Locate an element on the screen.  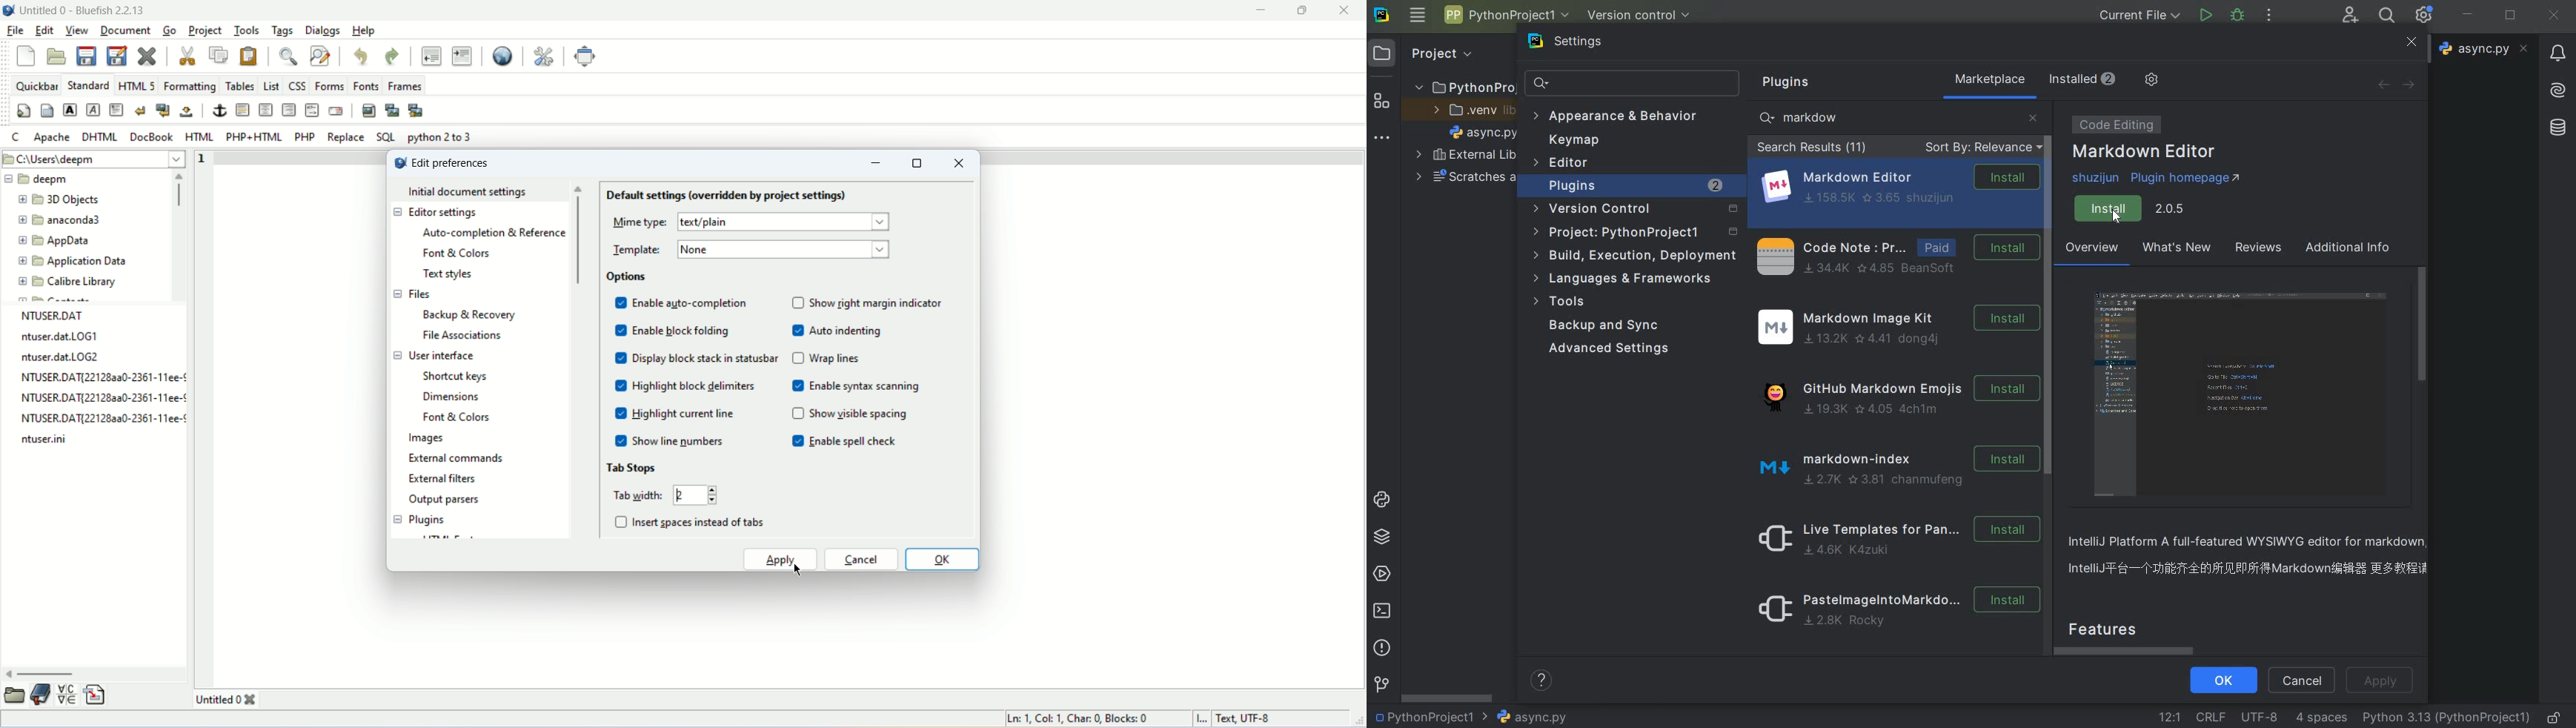
scratches and consoles is located at coordinates (1466, 179).